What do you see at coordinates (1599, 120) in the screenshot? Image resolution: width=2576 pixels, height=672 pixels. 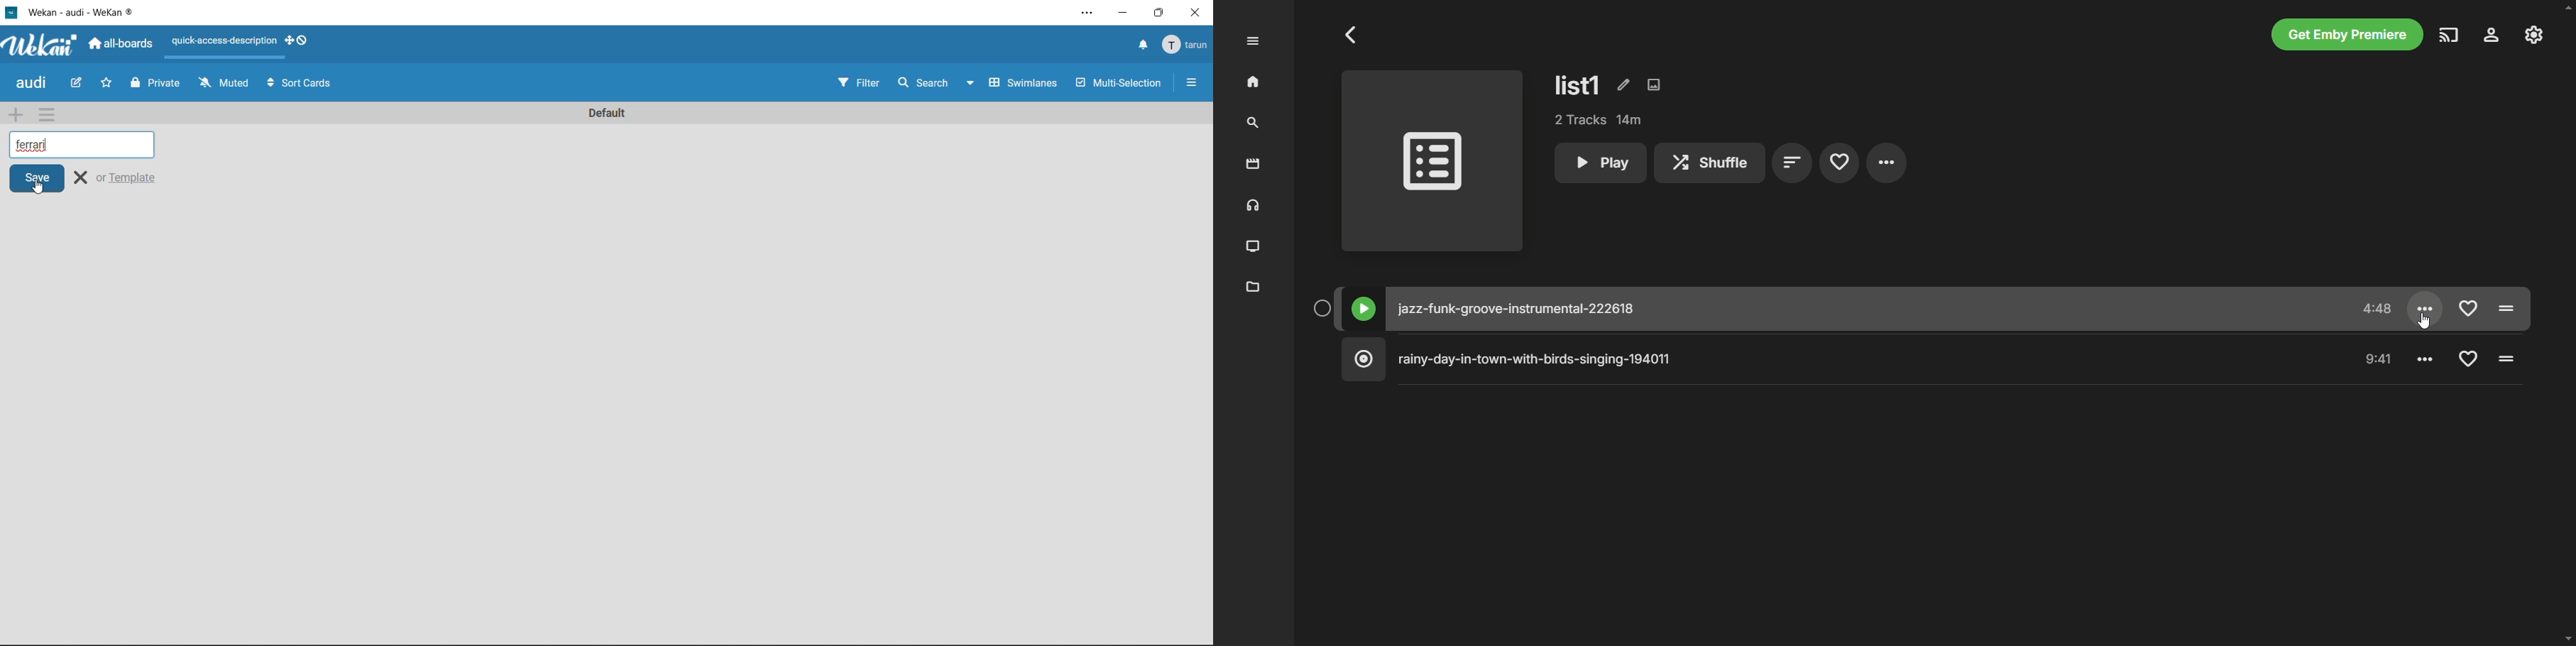 I see `tracks` at bounding box center [1599, 120].